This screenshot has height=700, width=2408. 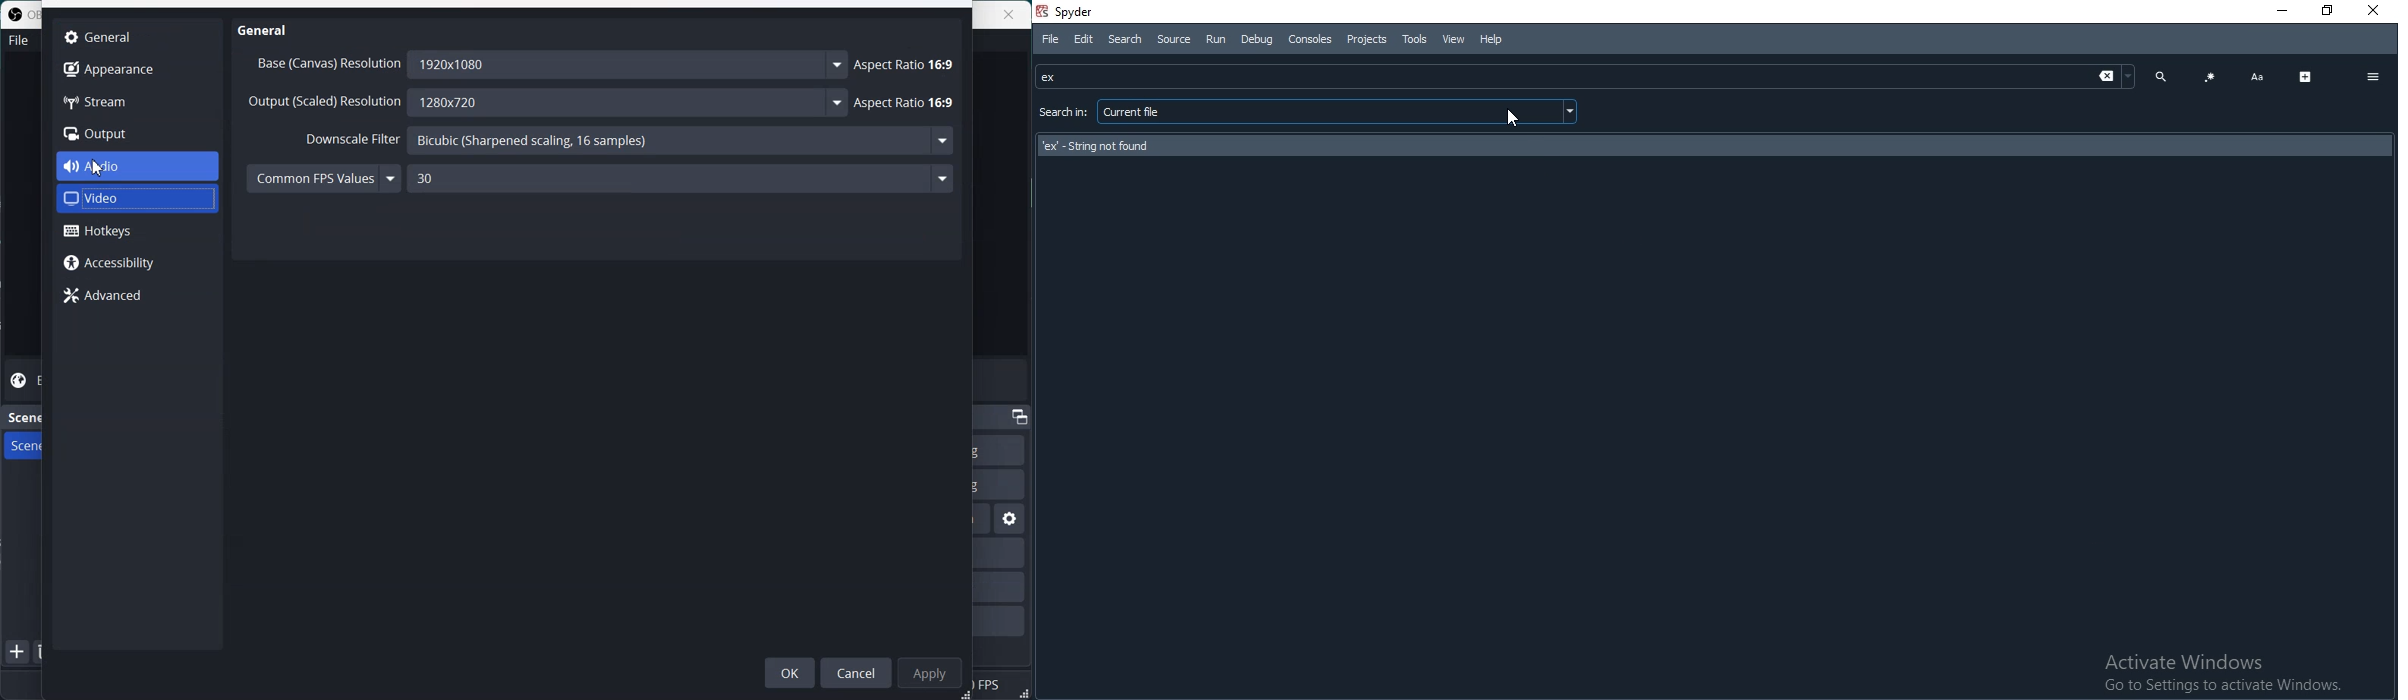 I want to click on code block, so click(x=2210, y=78).